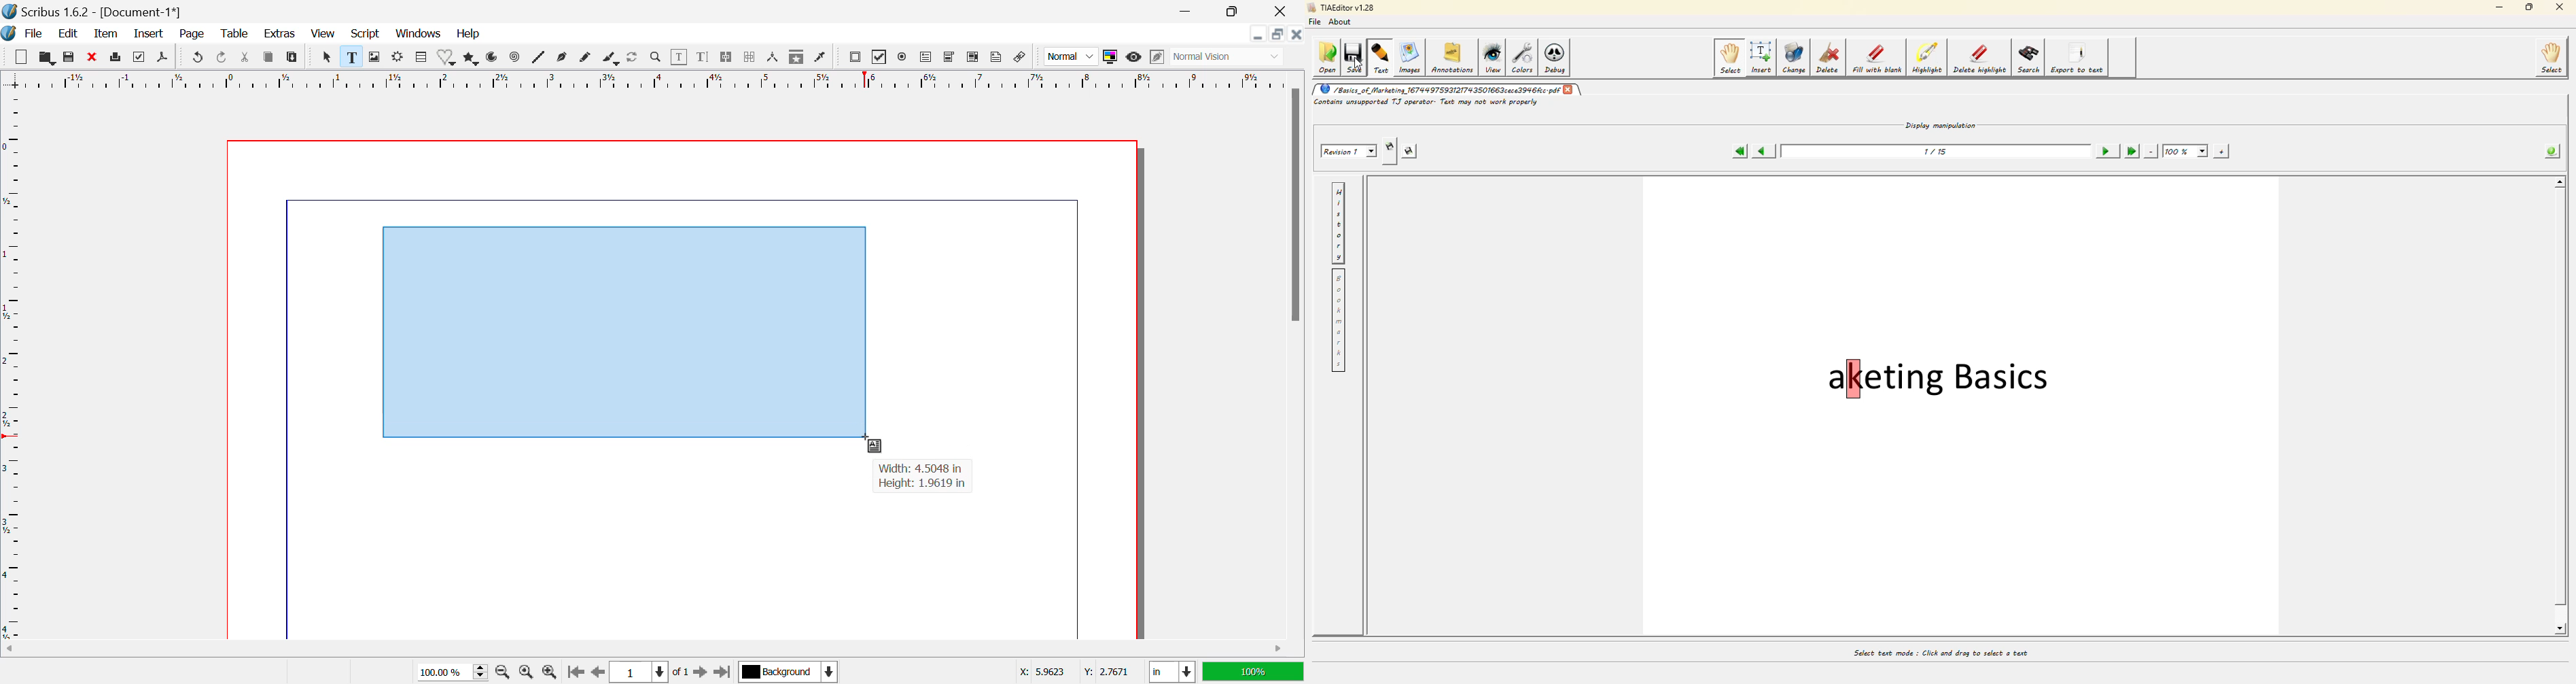 The image size is (2576, 700). What do you see at coordinates (904, 57) in the screenshot?
I see `Pdf Radio button` at bounding box center [904, 57].